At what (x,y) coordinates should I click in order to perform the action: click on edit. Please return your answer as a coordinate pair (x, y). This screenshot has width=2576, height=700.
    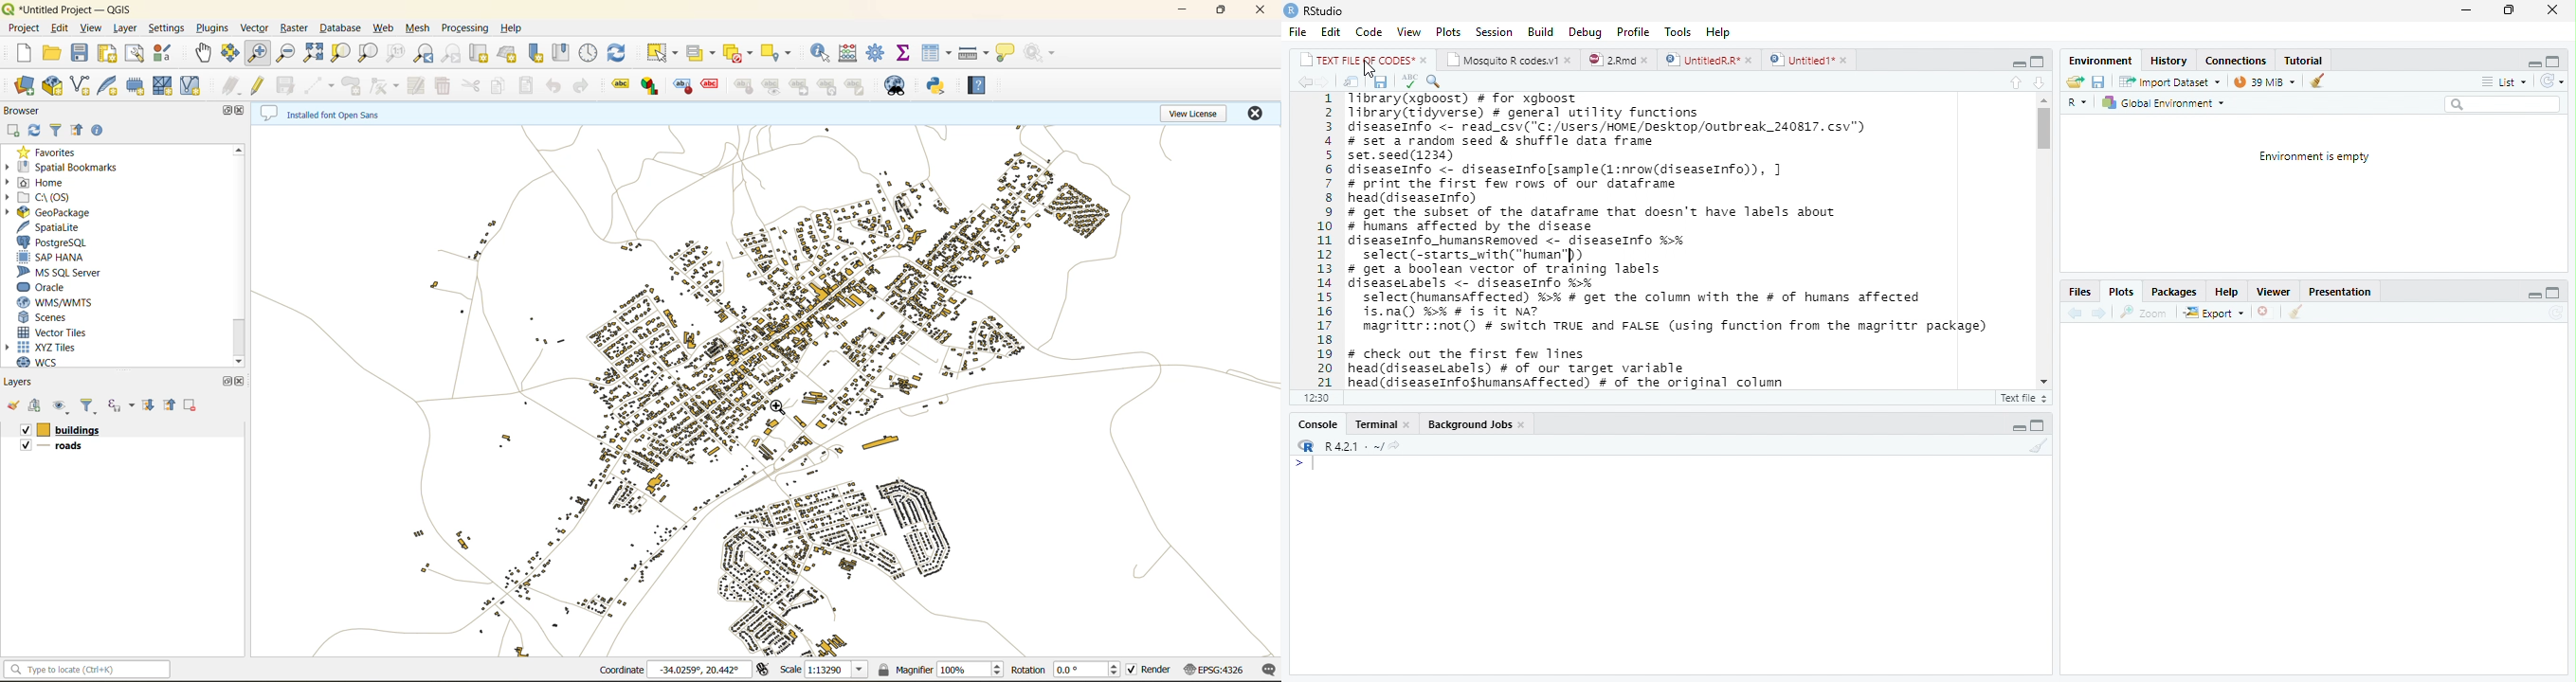
    Looking at the image, I should click on (59, 29).